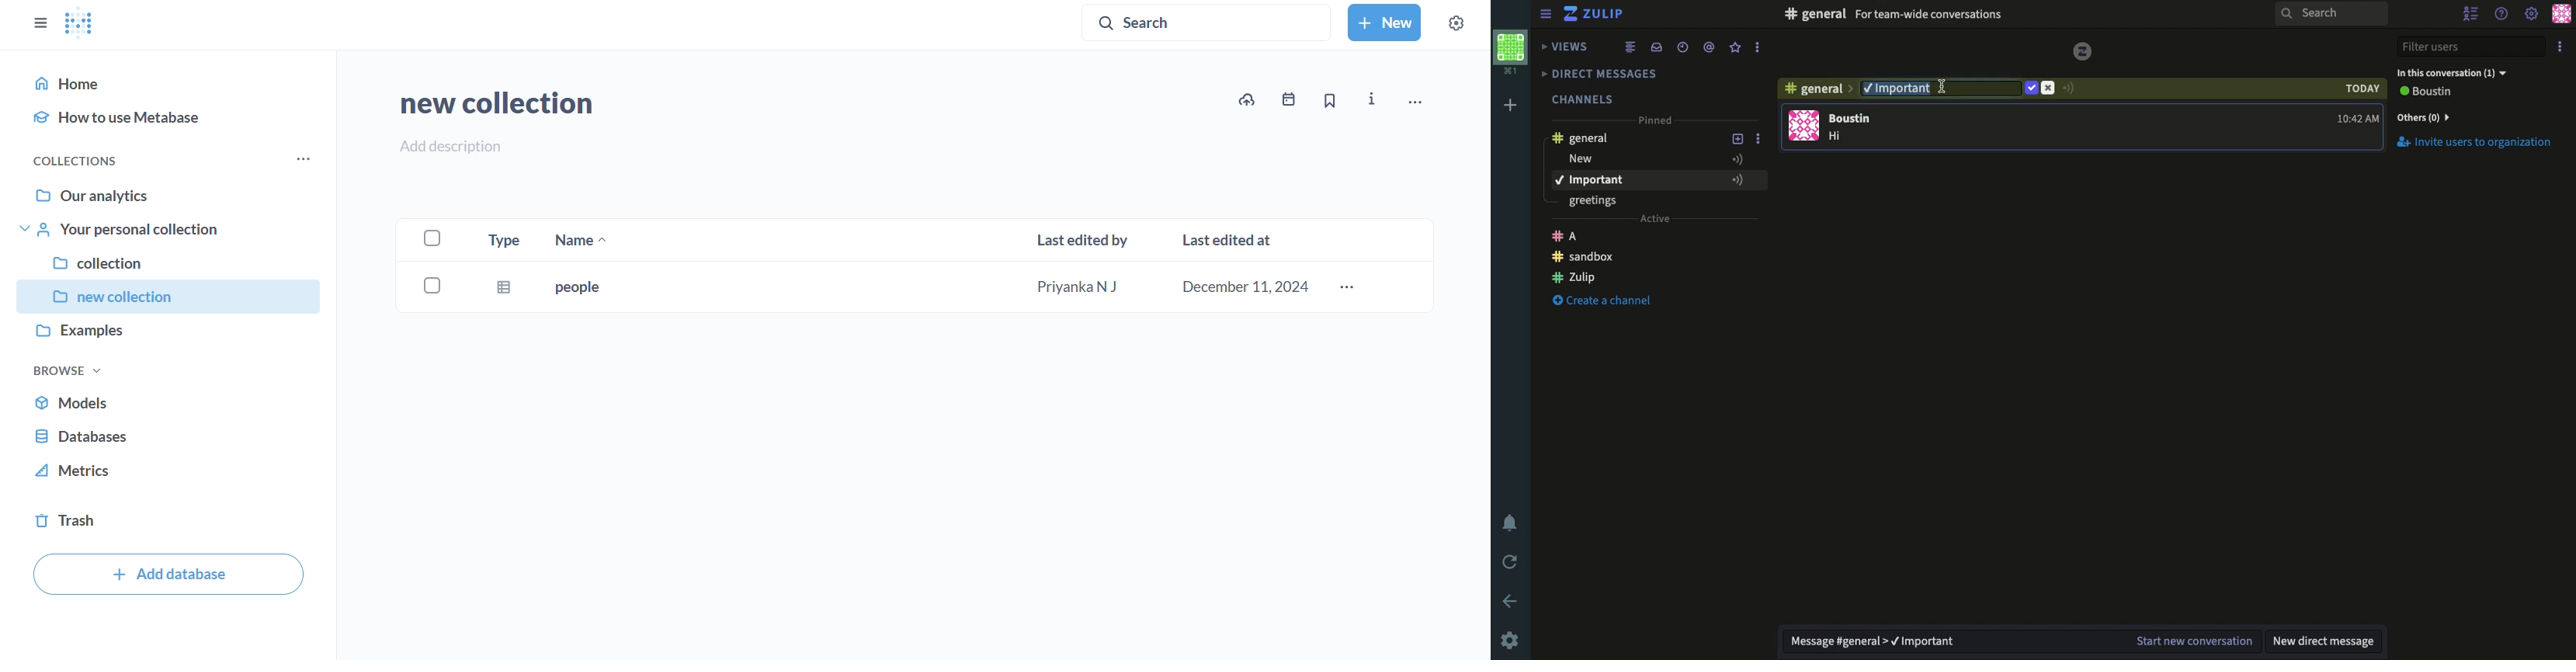 The width and height of the screenshot is (2576, 672). Describe the element at coordinates (1575, 235) in the screenshot. I see `Zulip` at that location.